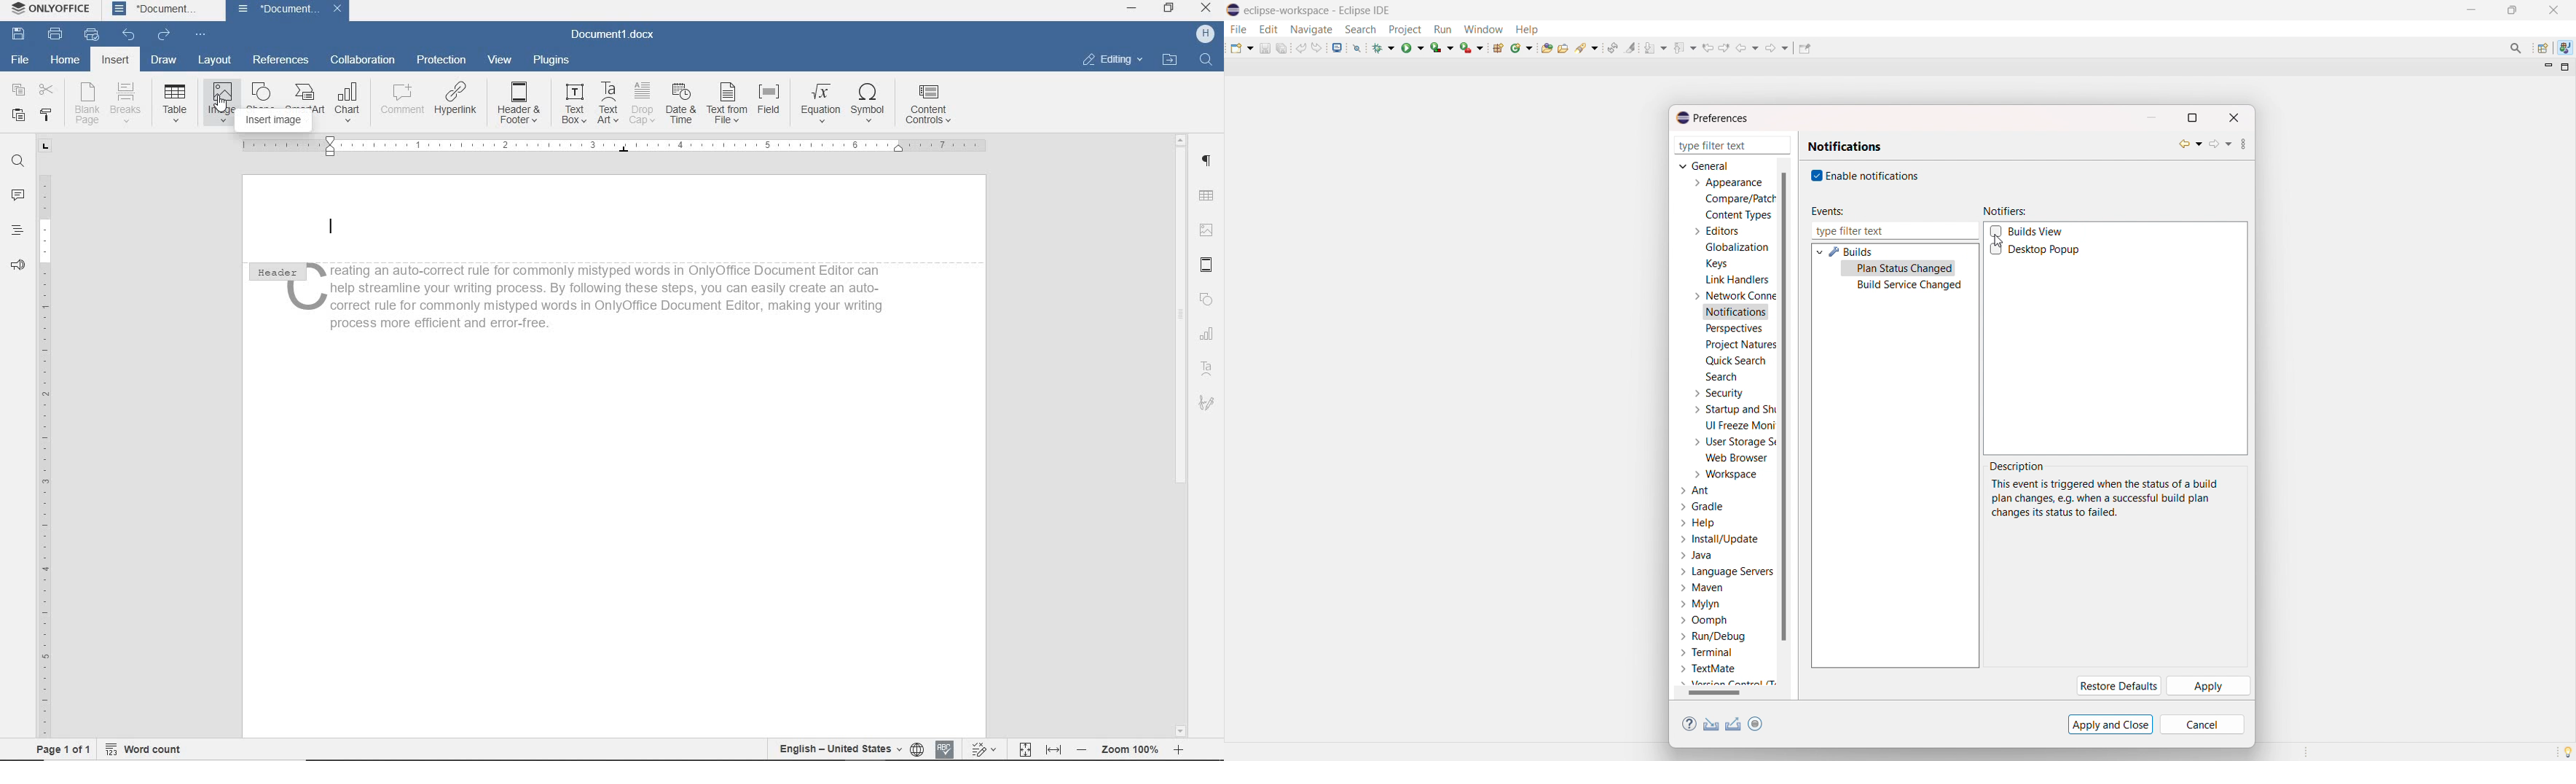  What do you see at coordinates (48, 114) in the screenshot?
I see `COPY STYLE` at bounding box center [48, 114].